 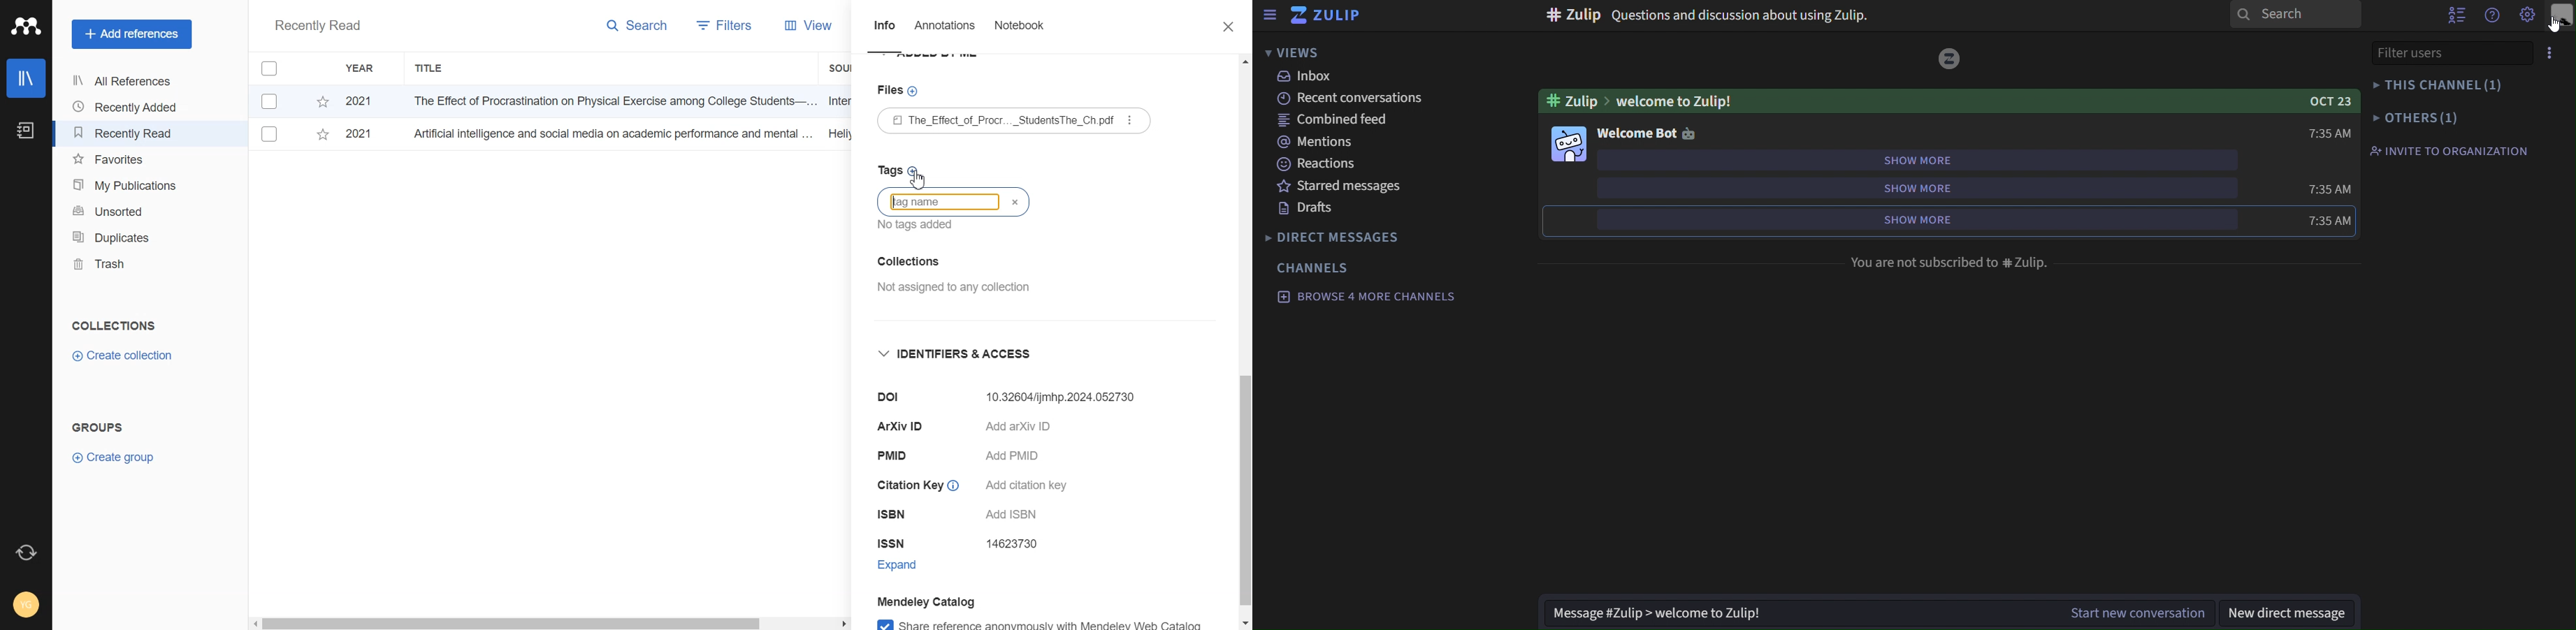 I want to click on Info, so click(x=885, y=29).